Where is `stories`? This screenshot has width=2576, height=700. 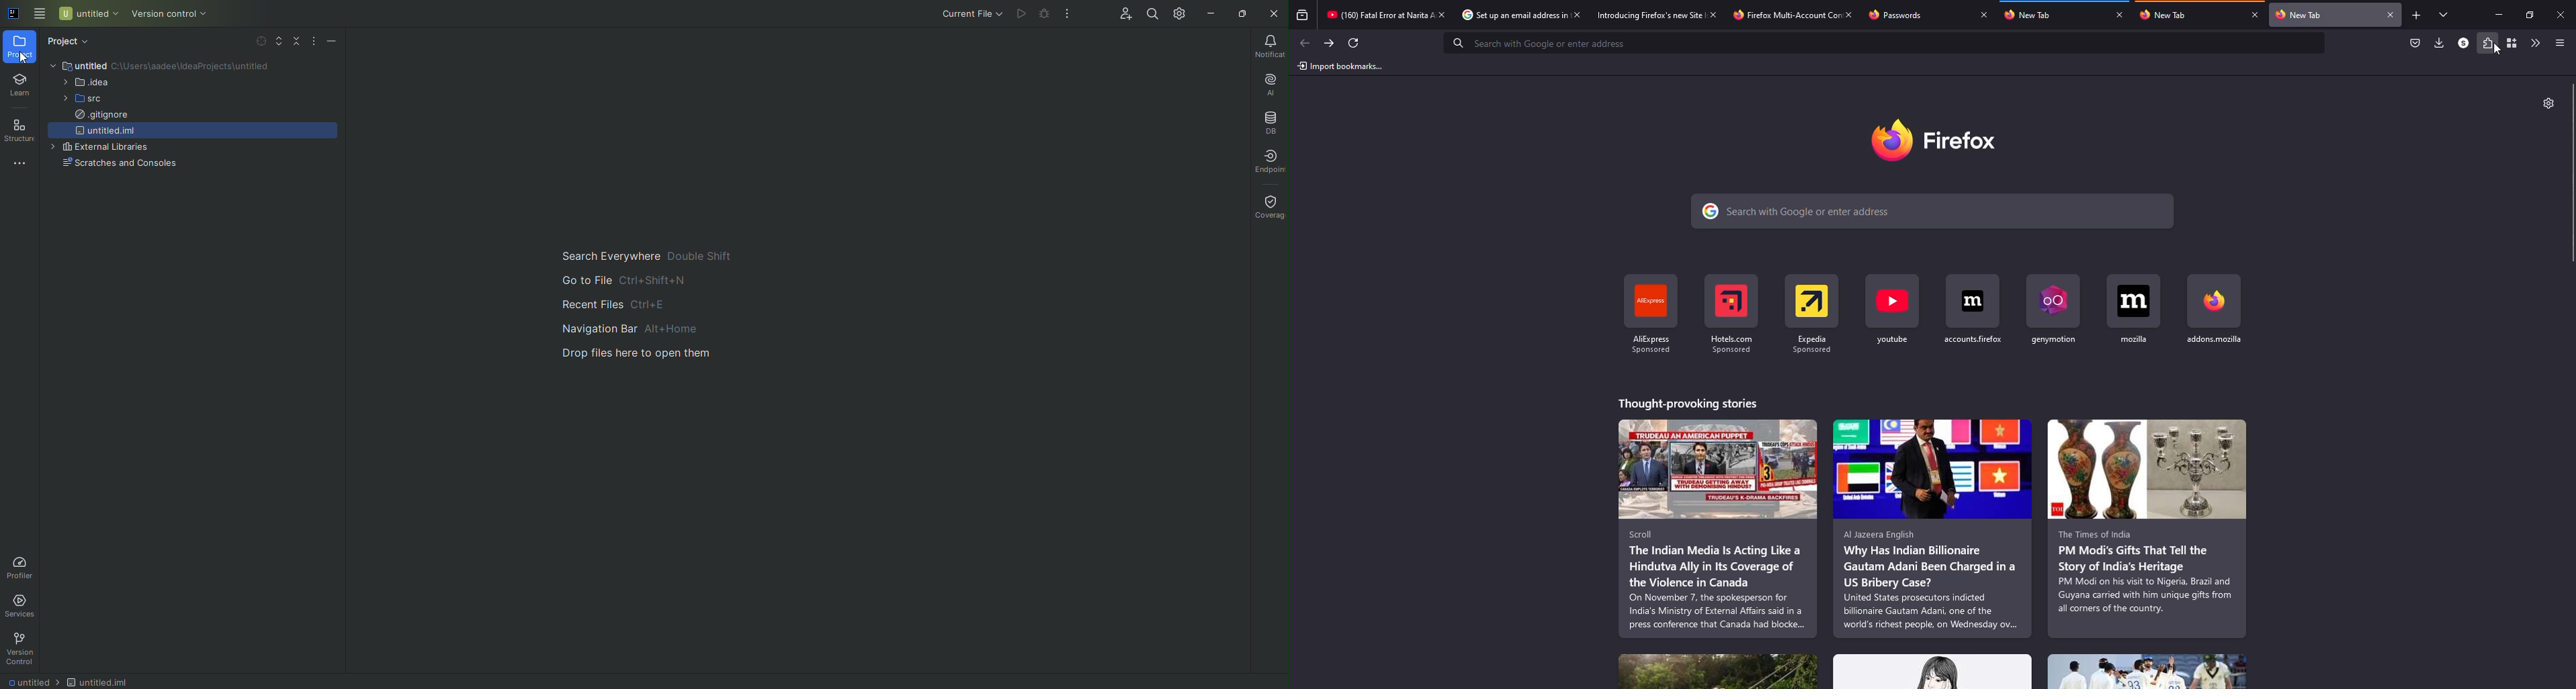
stories is located at coordinates (1934, 672).